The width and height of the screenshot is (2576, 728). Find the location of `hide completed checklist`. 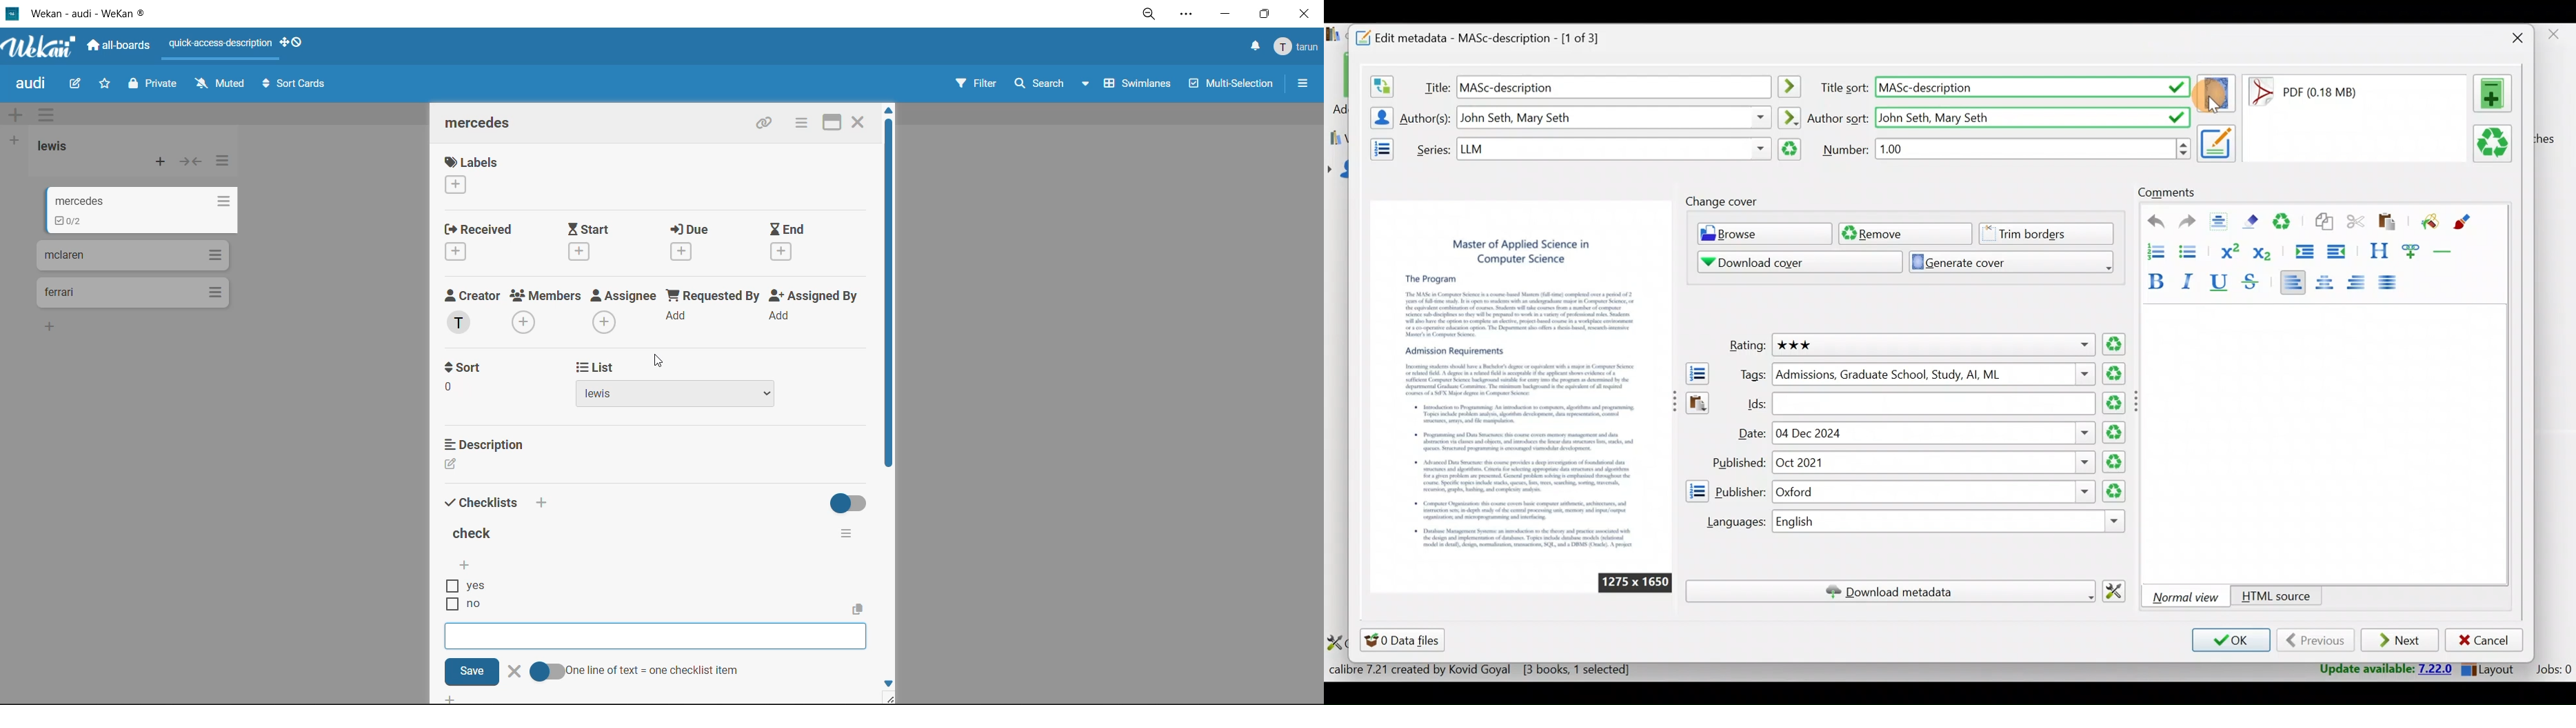

hide completed checklist is located at coordinates (851, 502).